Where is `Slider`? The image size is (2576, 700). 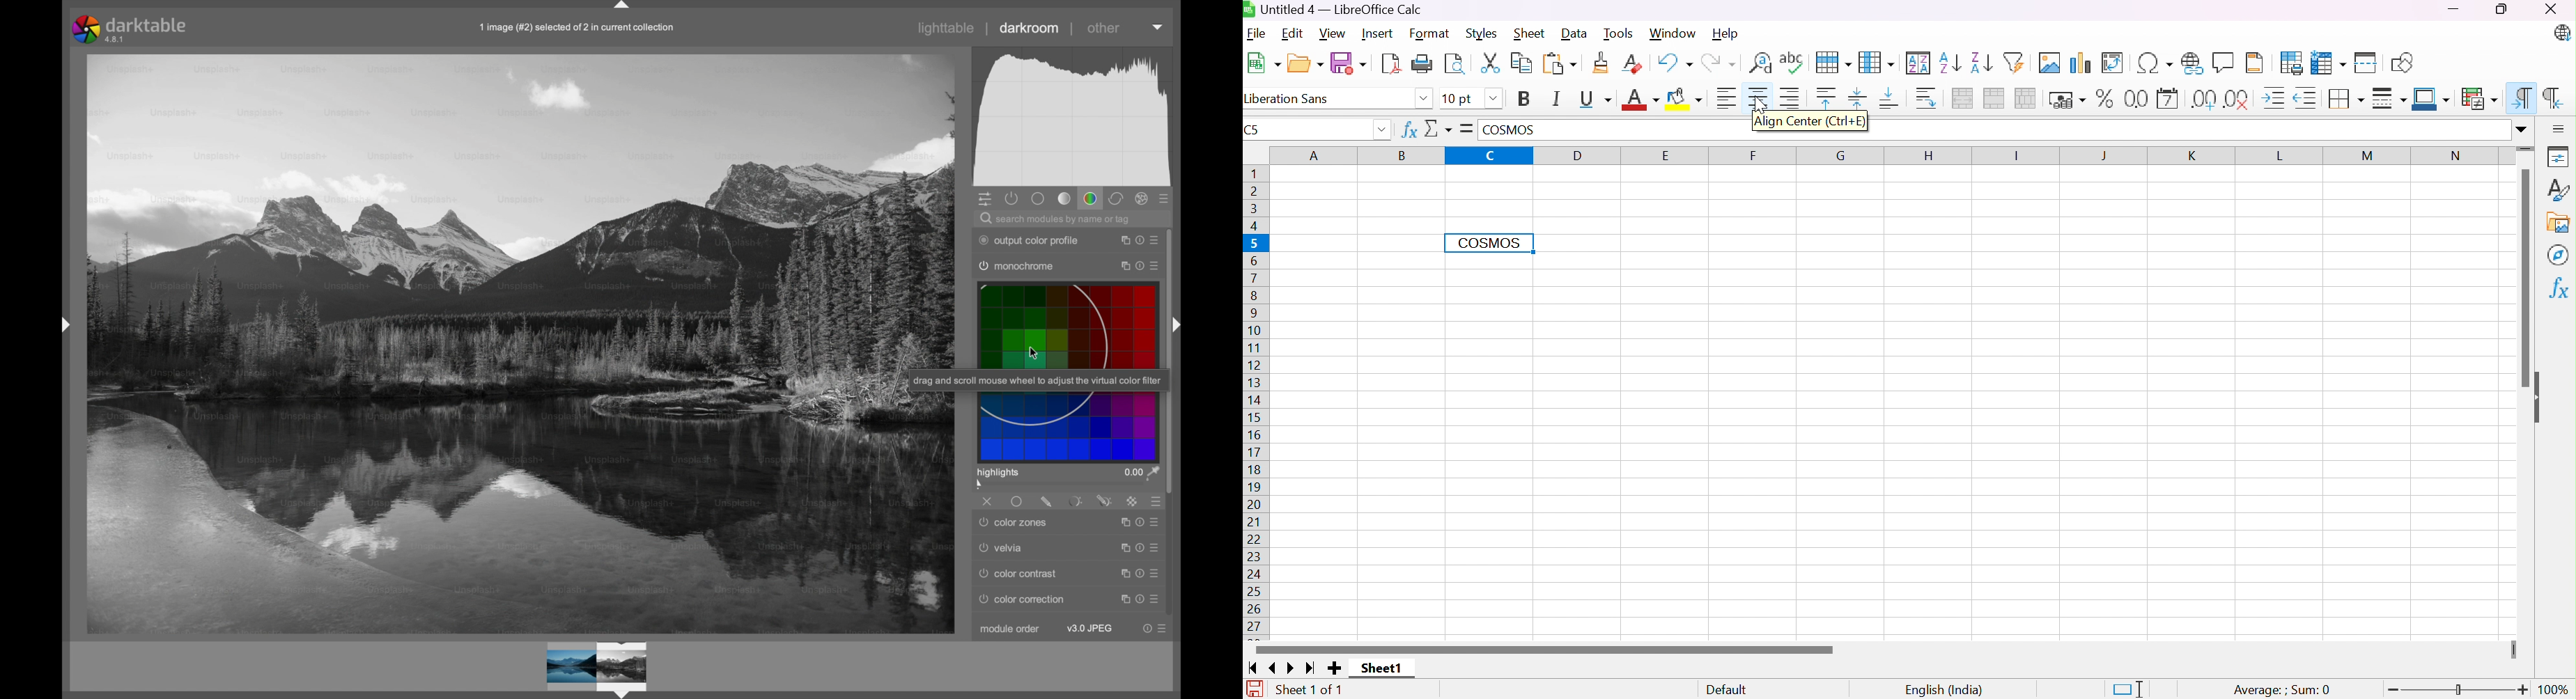 Slider is located at coordinates (2517, 650).